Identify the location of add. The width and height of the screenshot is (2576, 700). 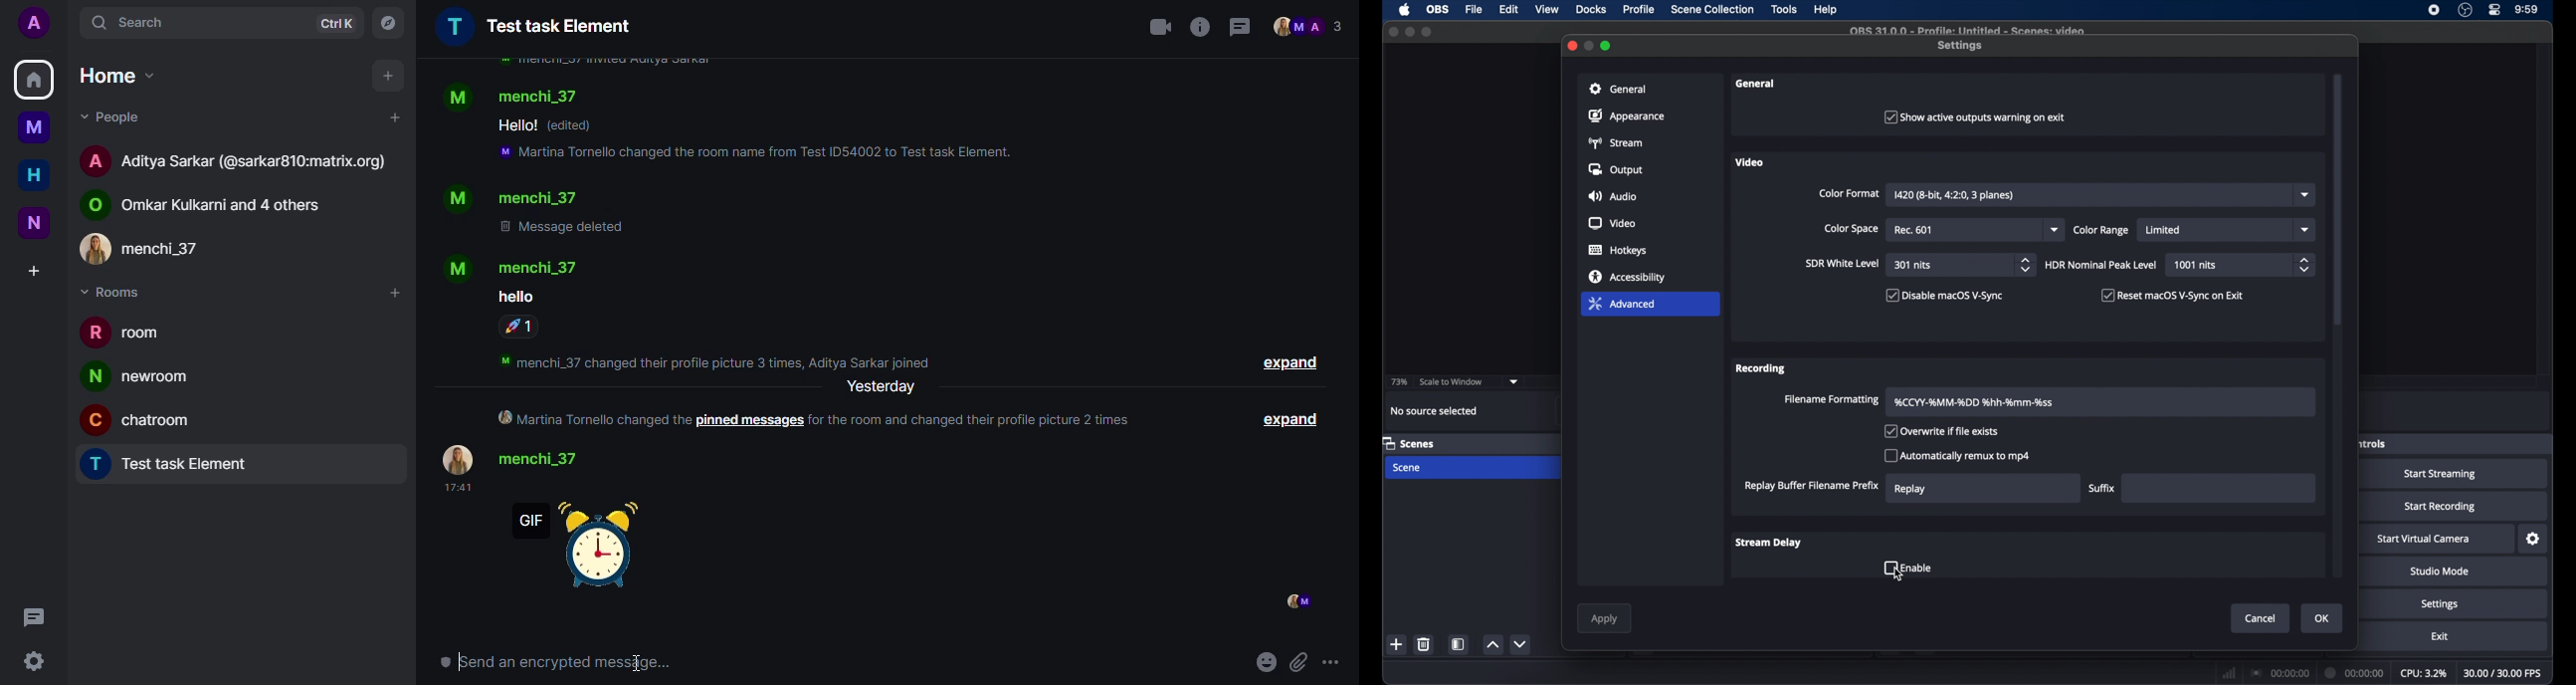
(393, 117).